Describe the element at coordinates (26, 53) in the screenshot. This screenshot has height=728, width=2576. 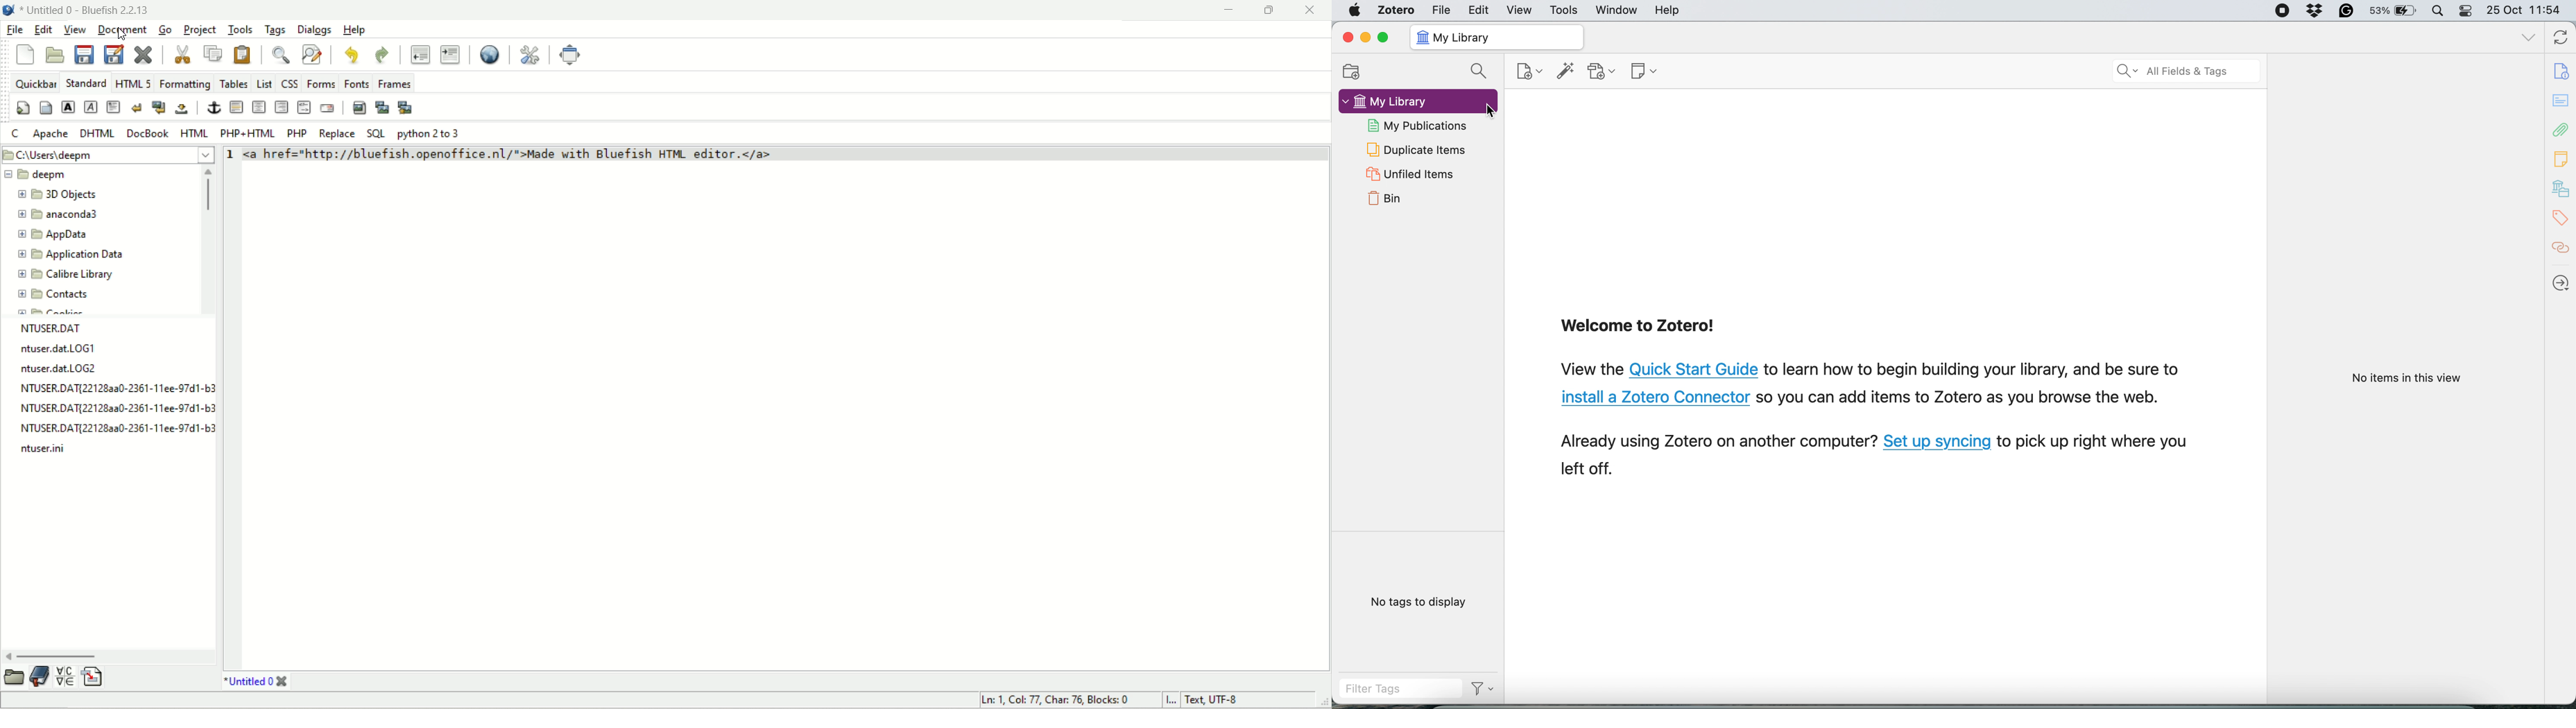
I see `new` at that location.